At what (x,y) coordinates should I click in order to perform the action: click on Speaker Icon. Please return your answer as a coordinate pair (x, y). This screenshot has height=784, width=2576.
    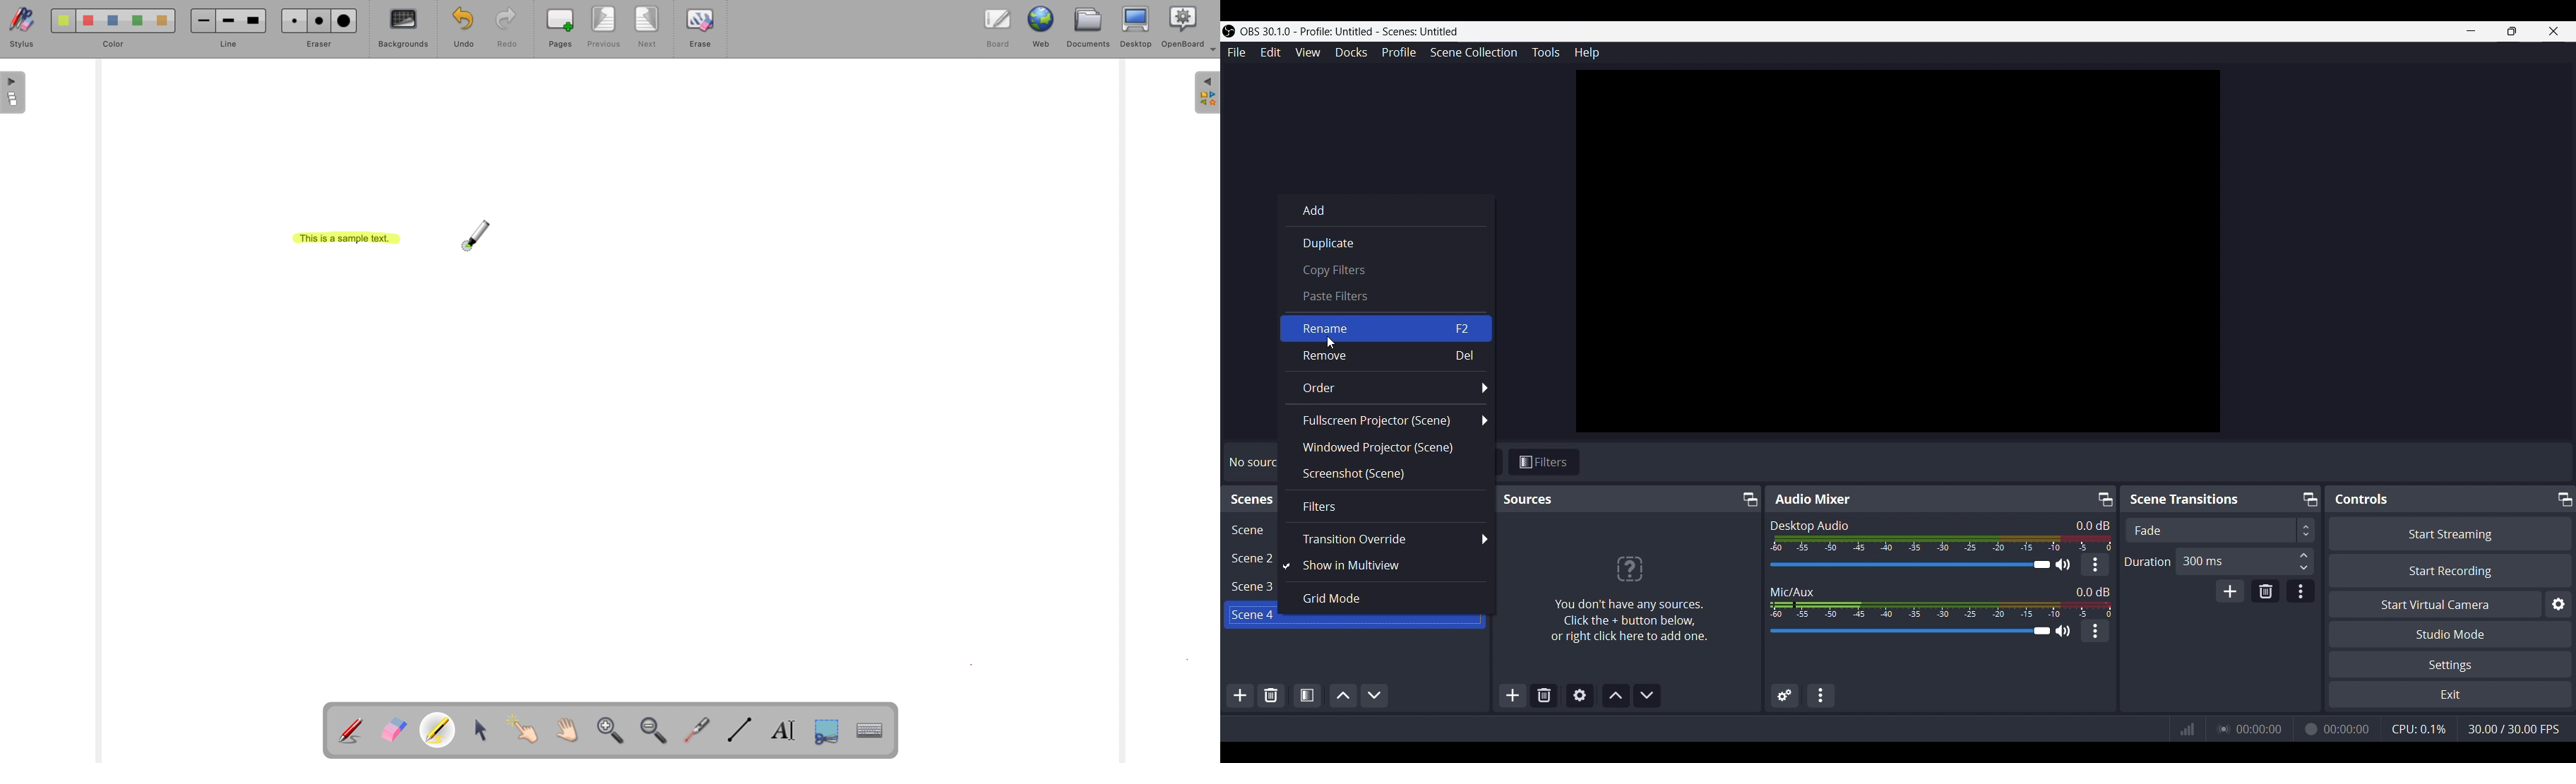
    Looking at the image, I should click on (2063, 630).